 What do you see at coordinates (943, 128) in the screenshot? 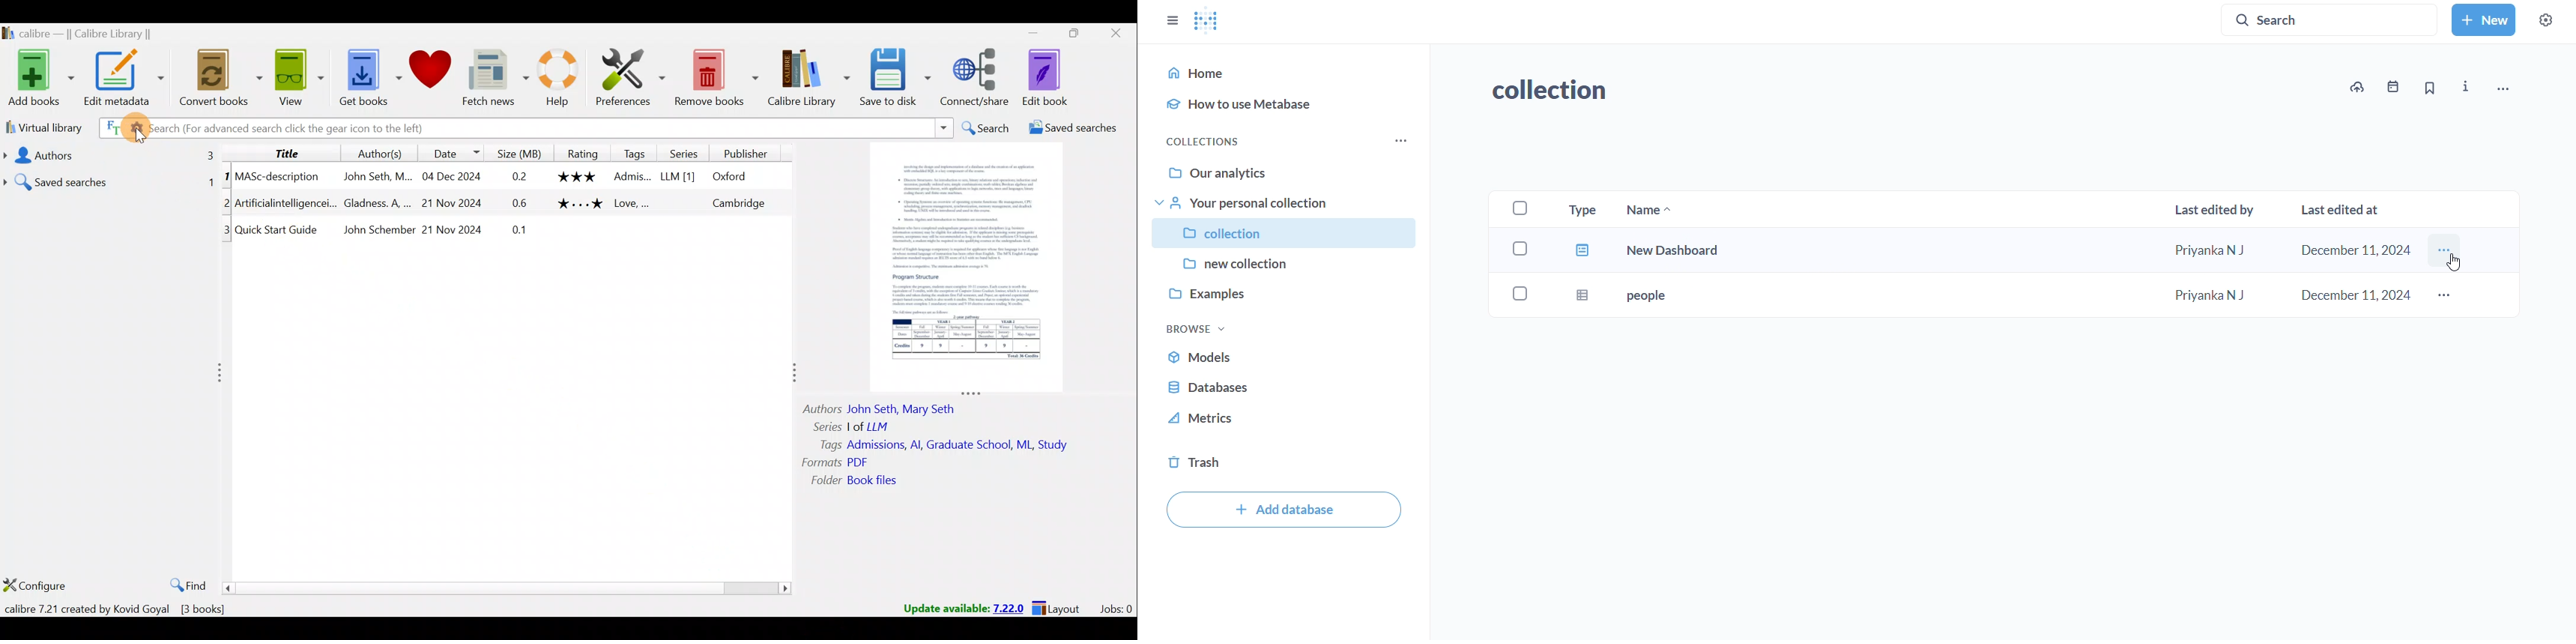
I see `Search dropdown` at bounding box center [943, 128].